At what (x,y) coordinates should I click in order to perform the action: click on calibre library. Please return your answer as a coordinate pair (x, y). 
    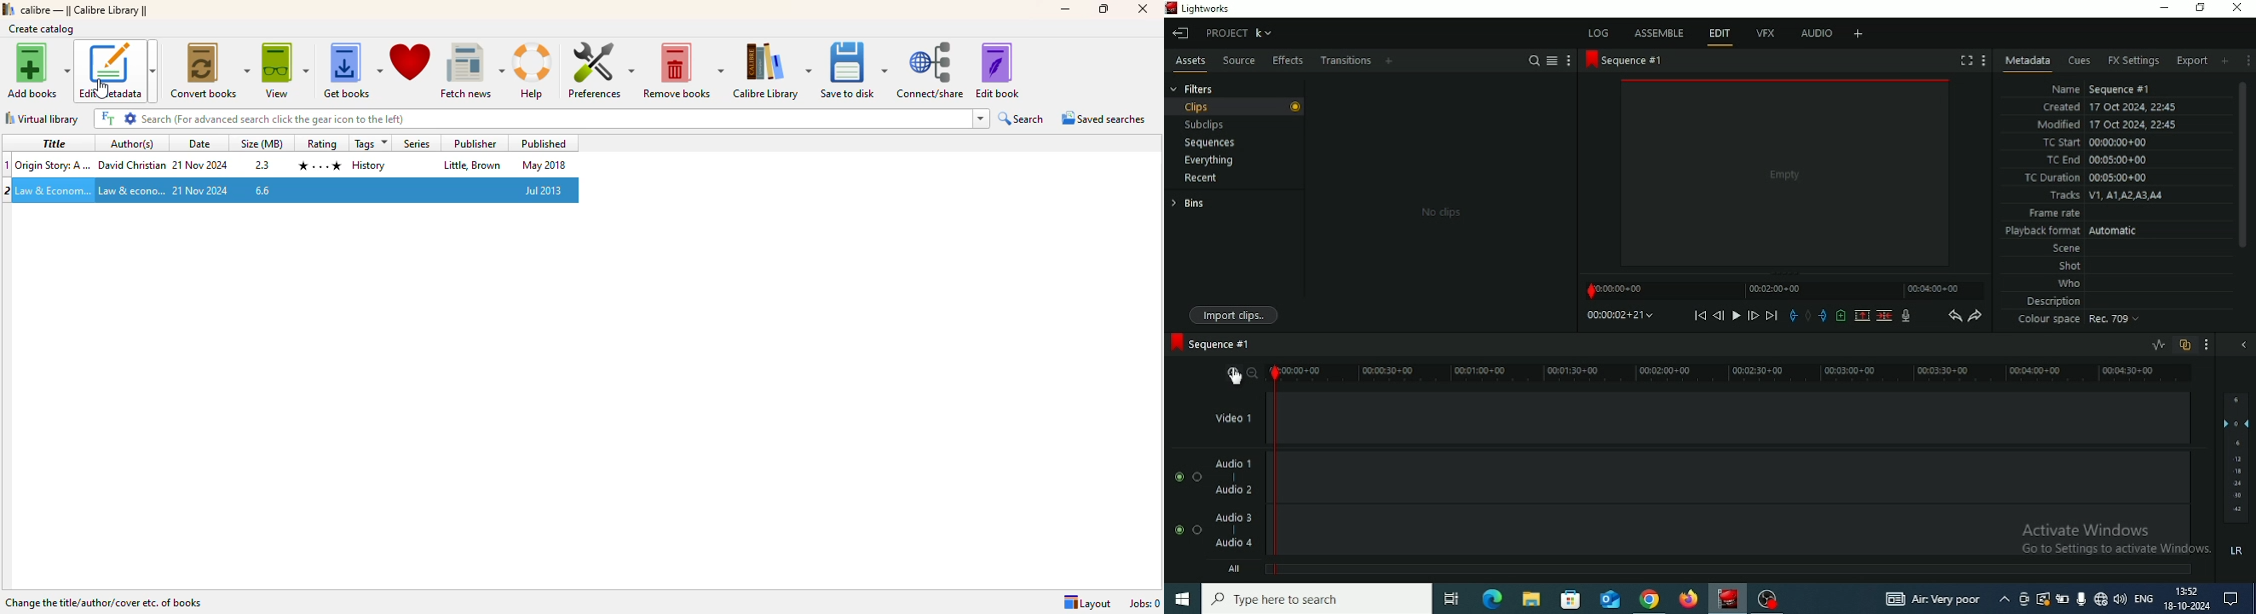
    Looking at the image, I should click on (773, 69).